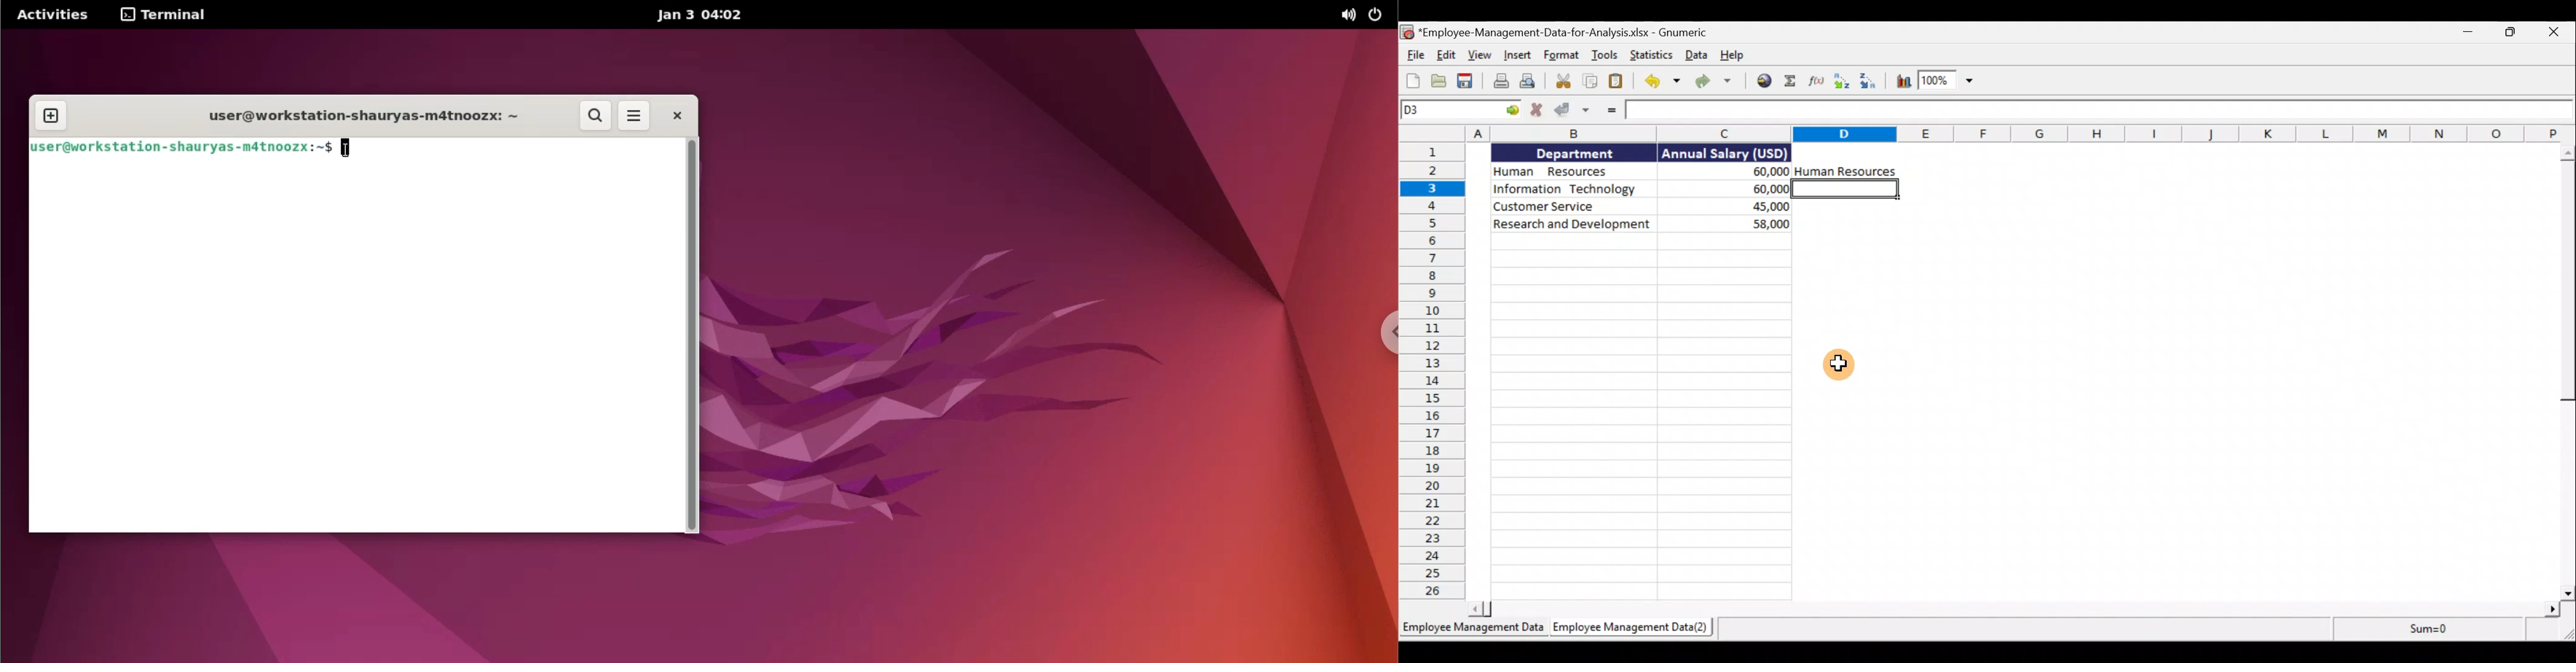  What do you see at coordinates (1412, 81) in the screenshot?
I see `Create a new workbook` at bounding box center [1412, 81].